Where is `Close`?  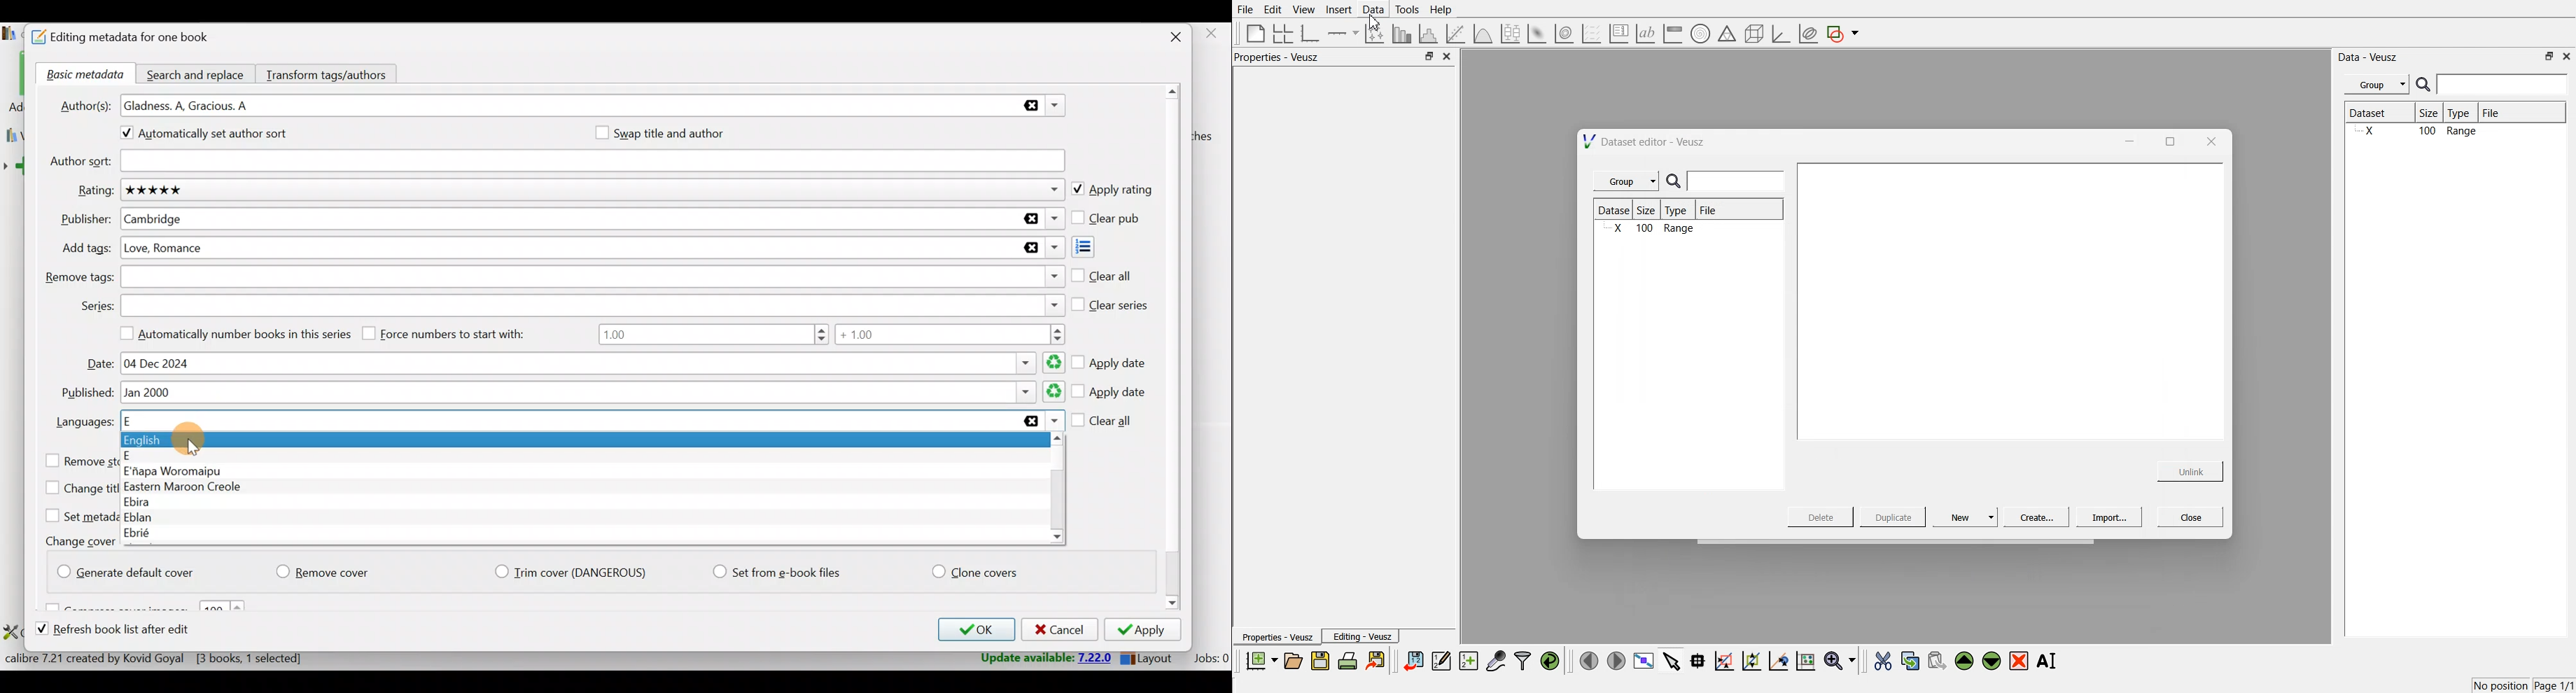 Close is located at coordinates (2191, 516).